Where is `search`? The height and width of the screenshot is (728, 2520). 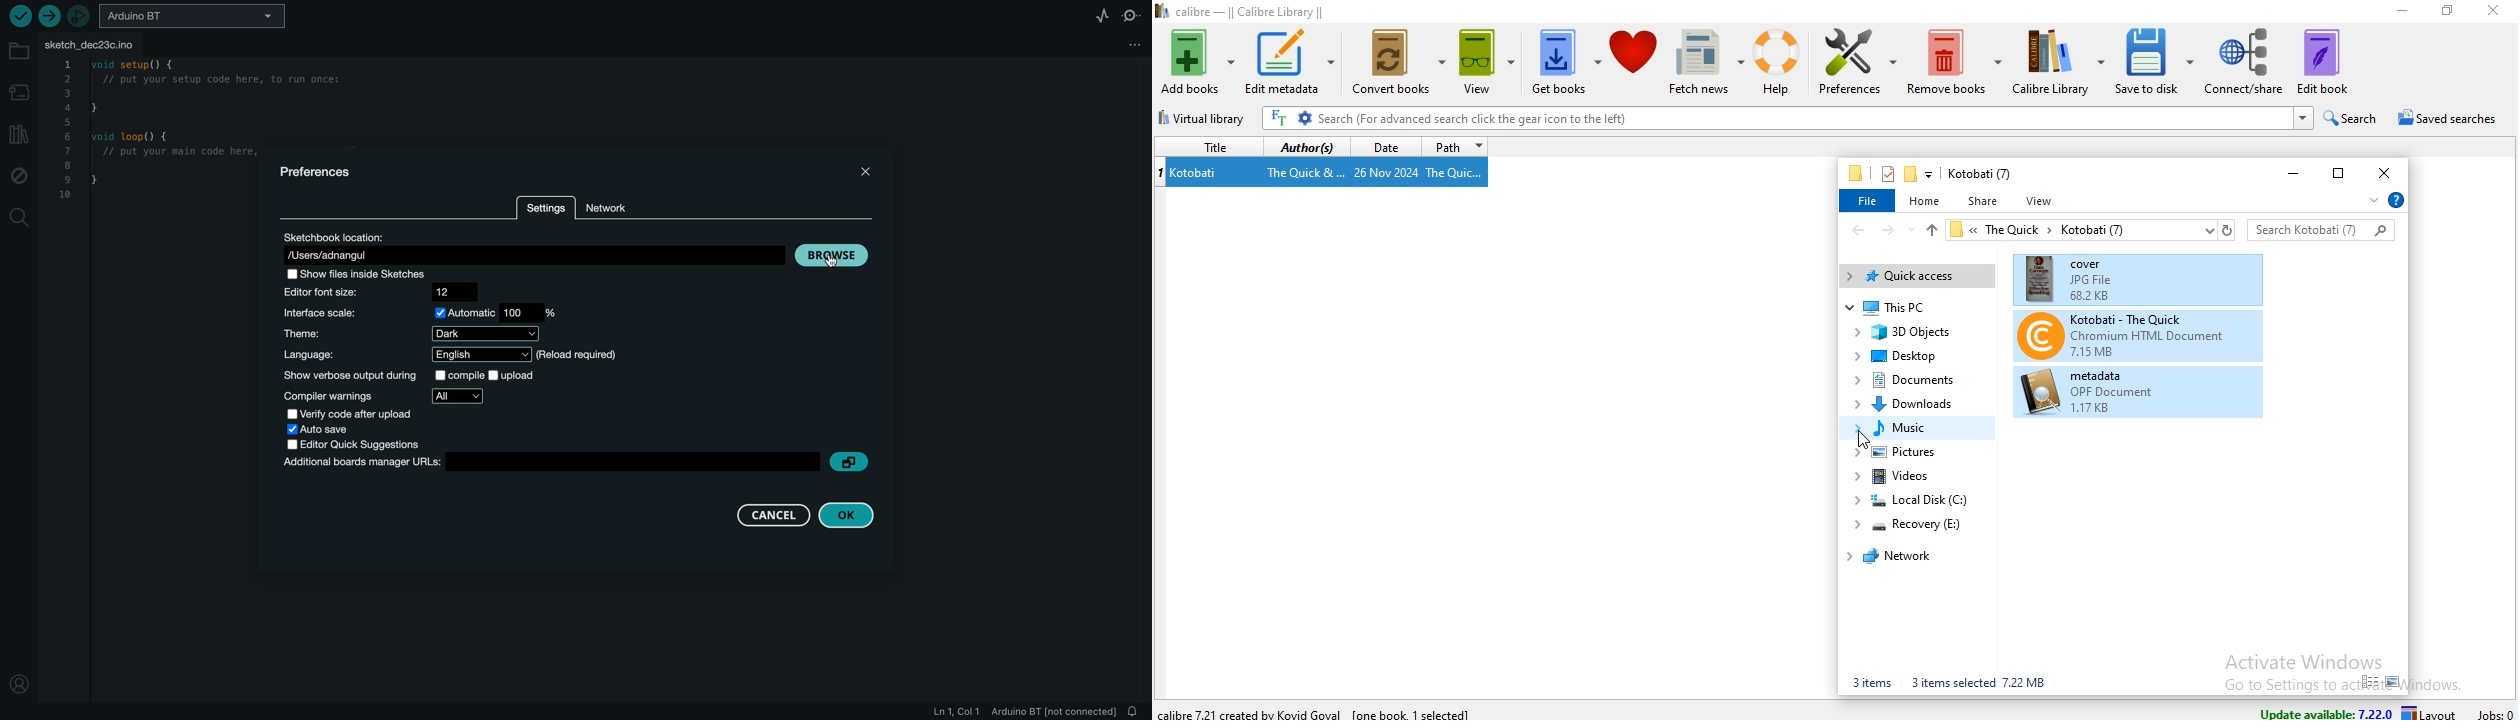 search is located at coordinates (2351, 116).